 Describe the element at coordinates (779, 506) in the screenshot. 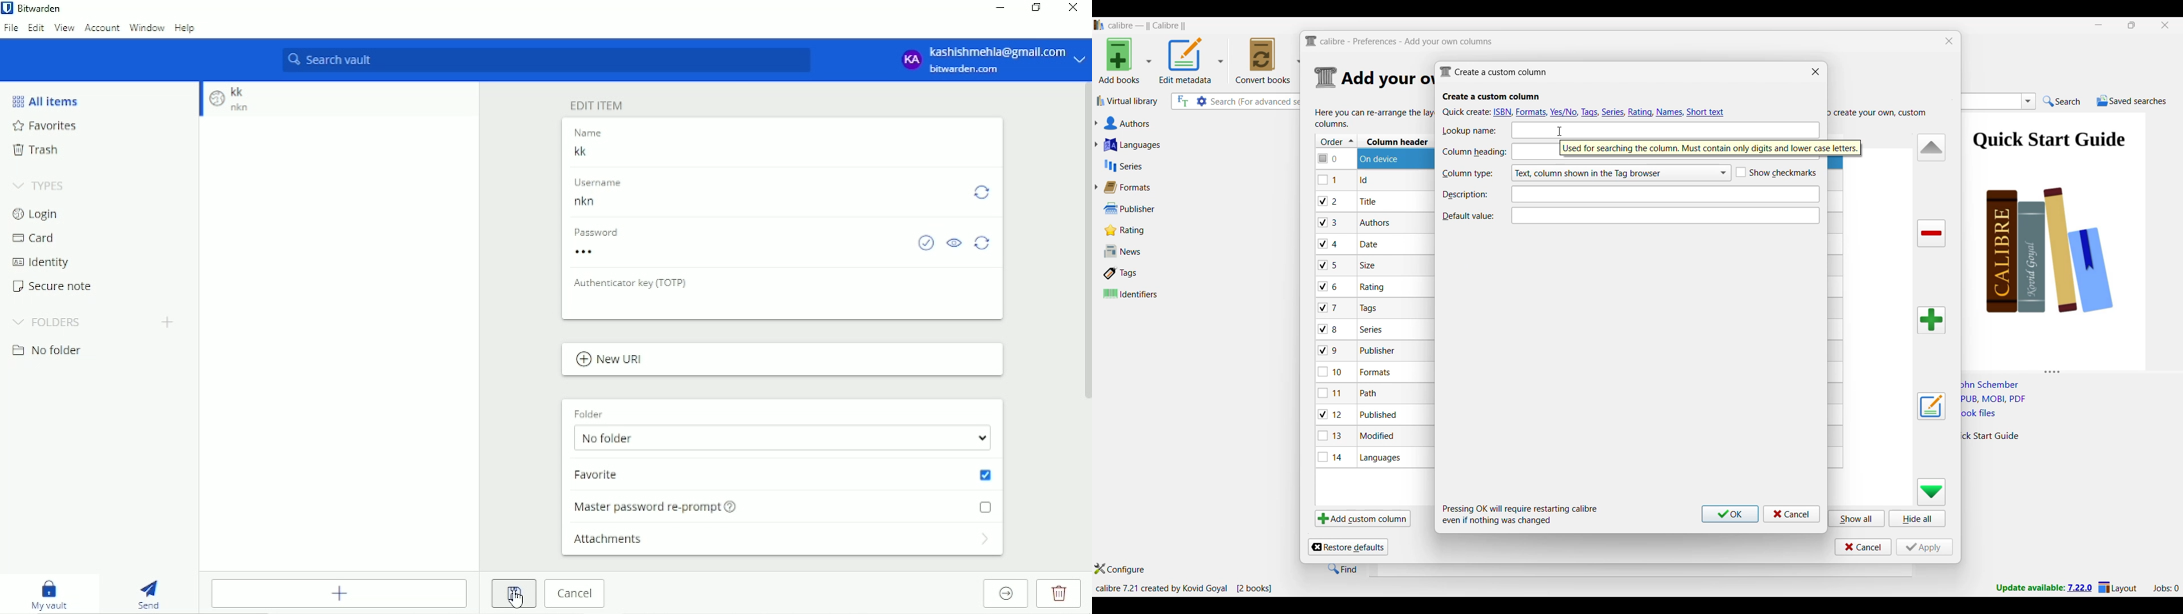

I see `Master password re-prompt` at that location.